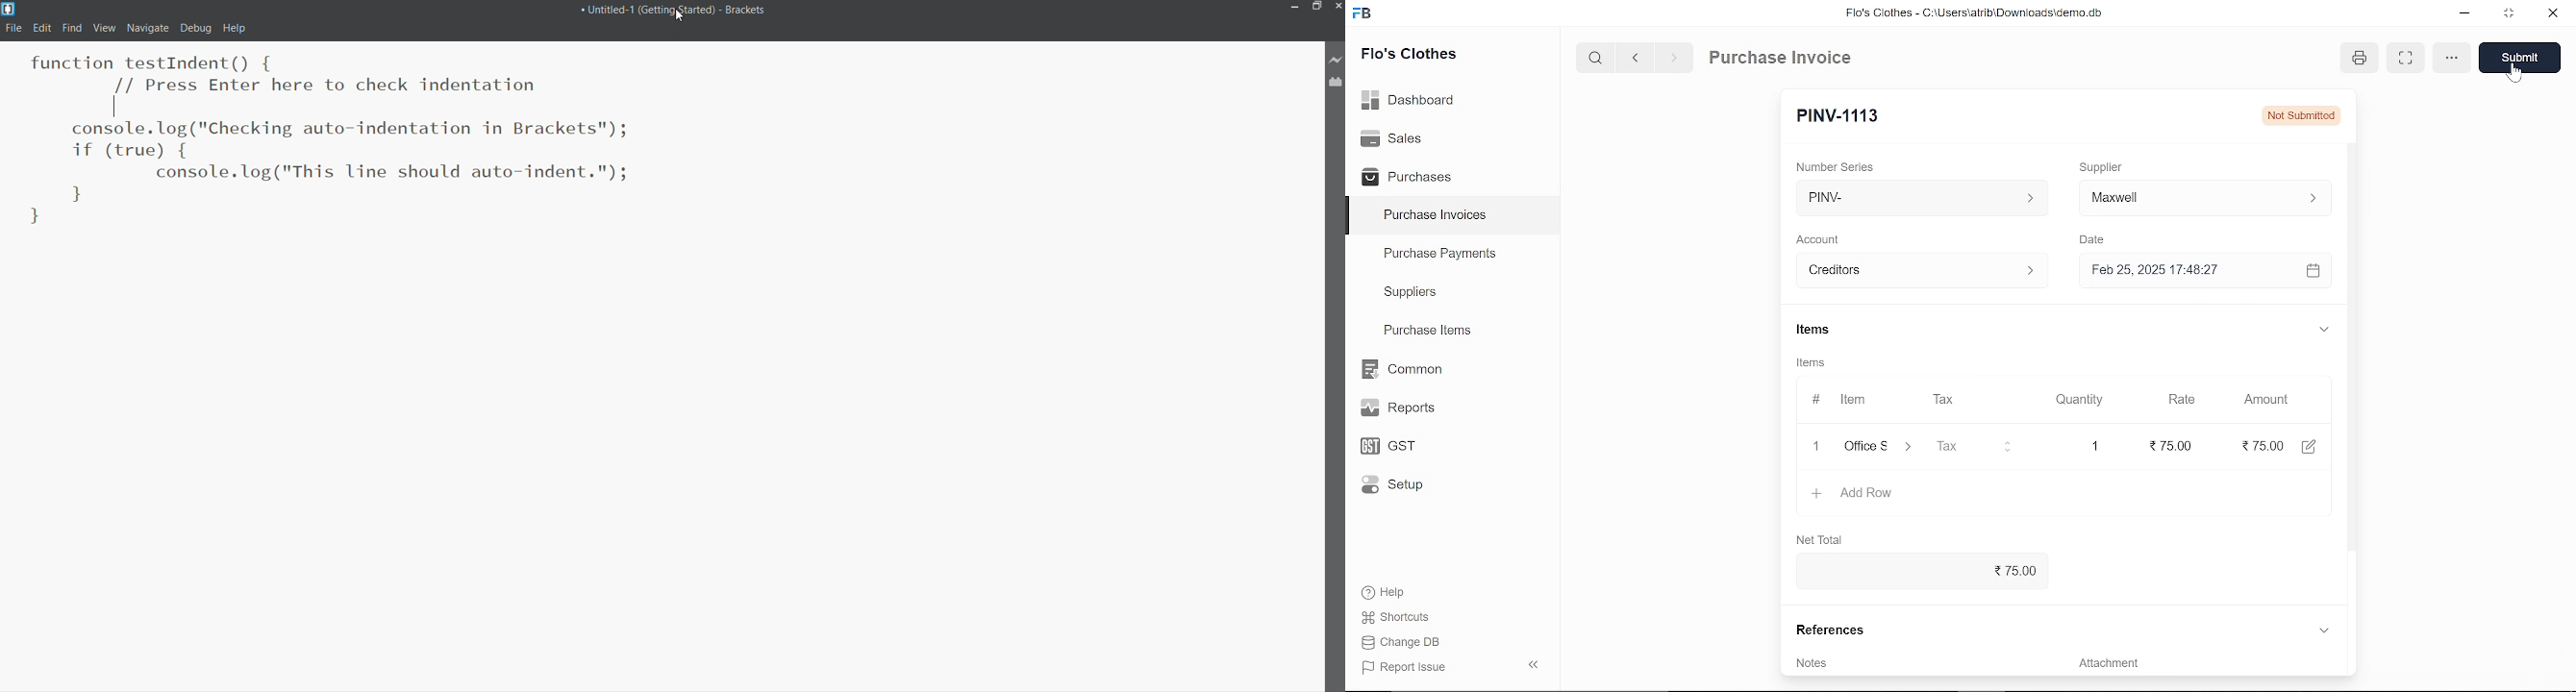 This screenshot has height=700, width=2576. I want to click on 0.00, so click(2263, 447).